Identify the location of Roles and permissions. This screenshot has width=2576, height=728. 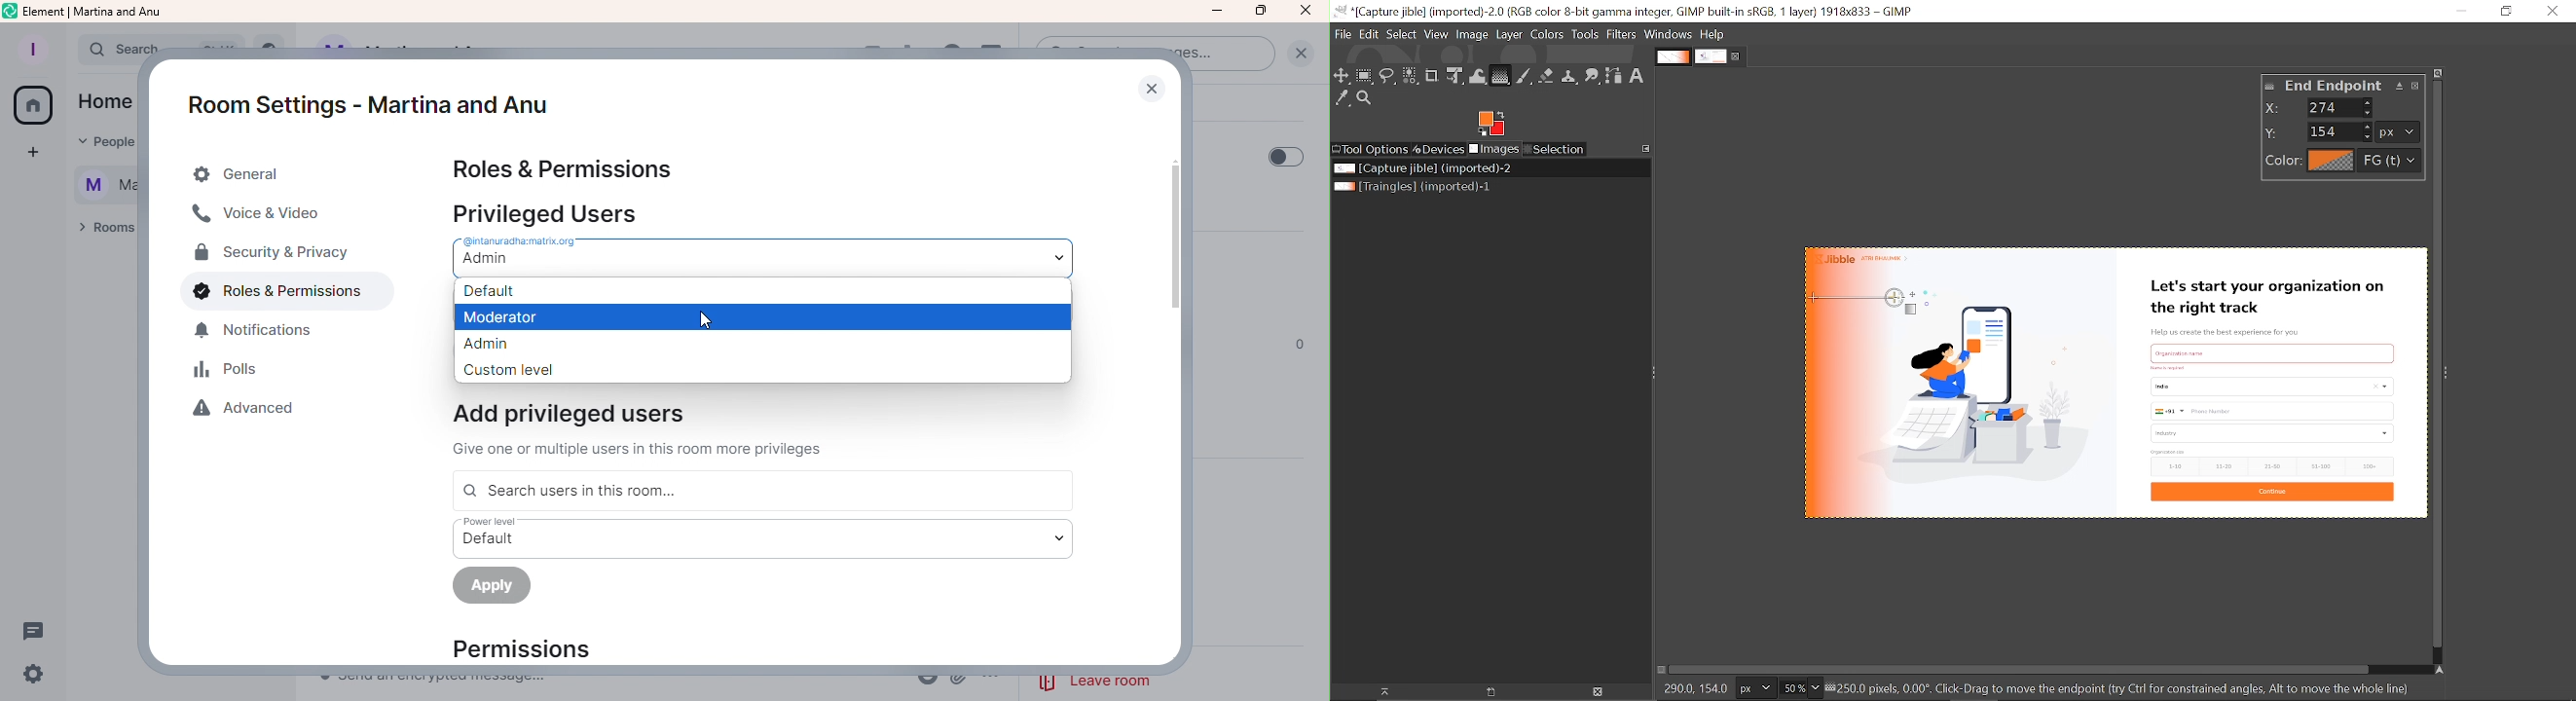
(565, 168).